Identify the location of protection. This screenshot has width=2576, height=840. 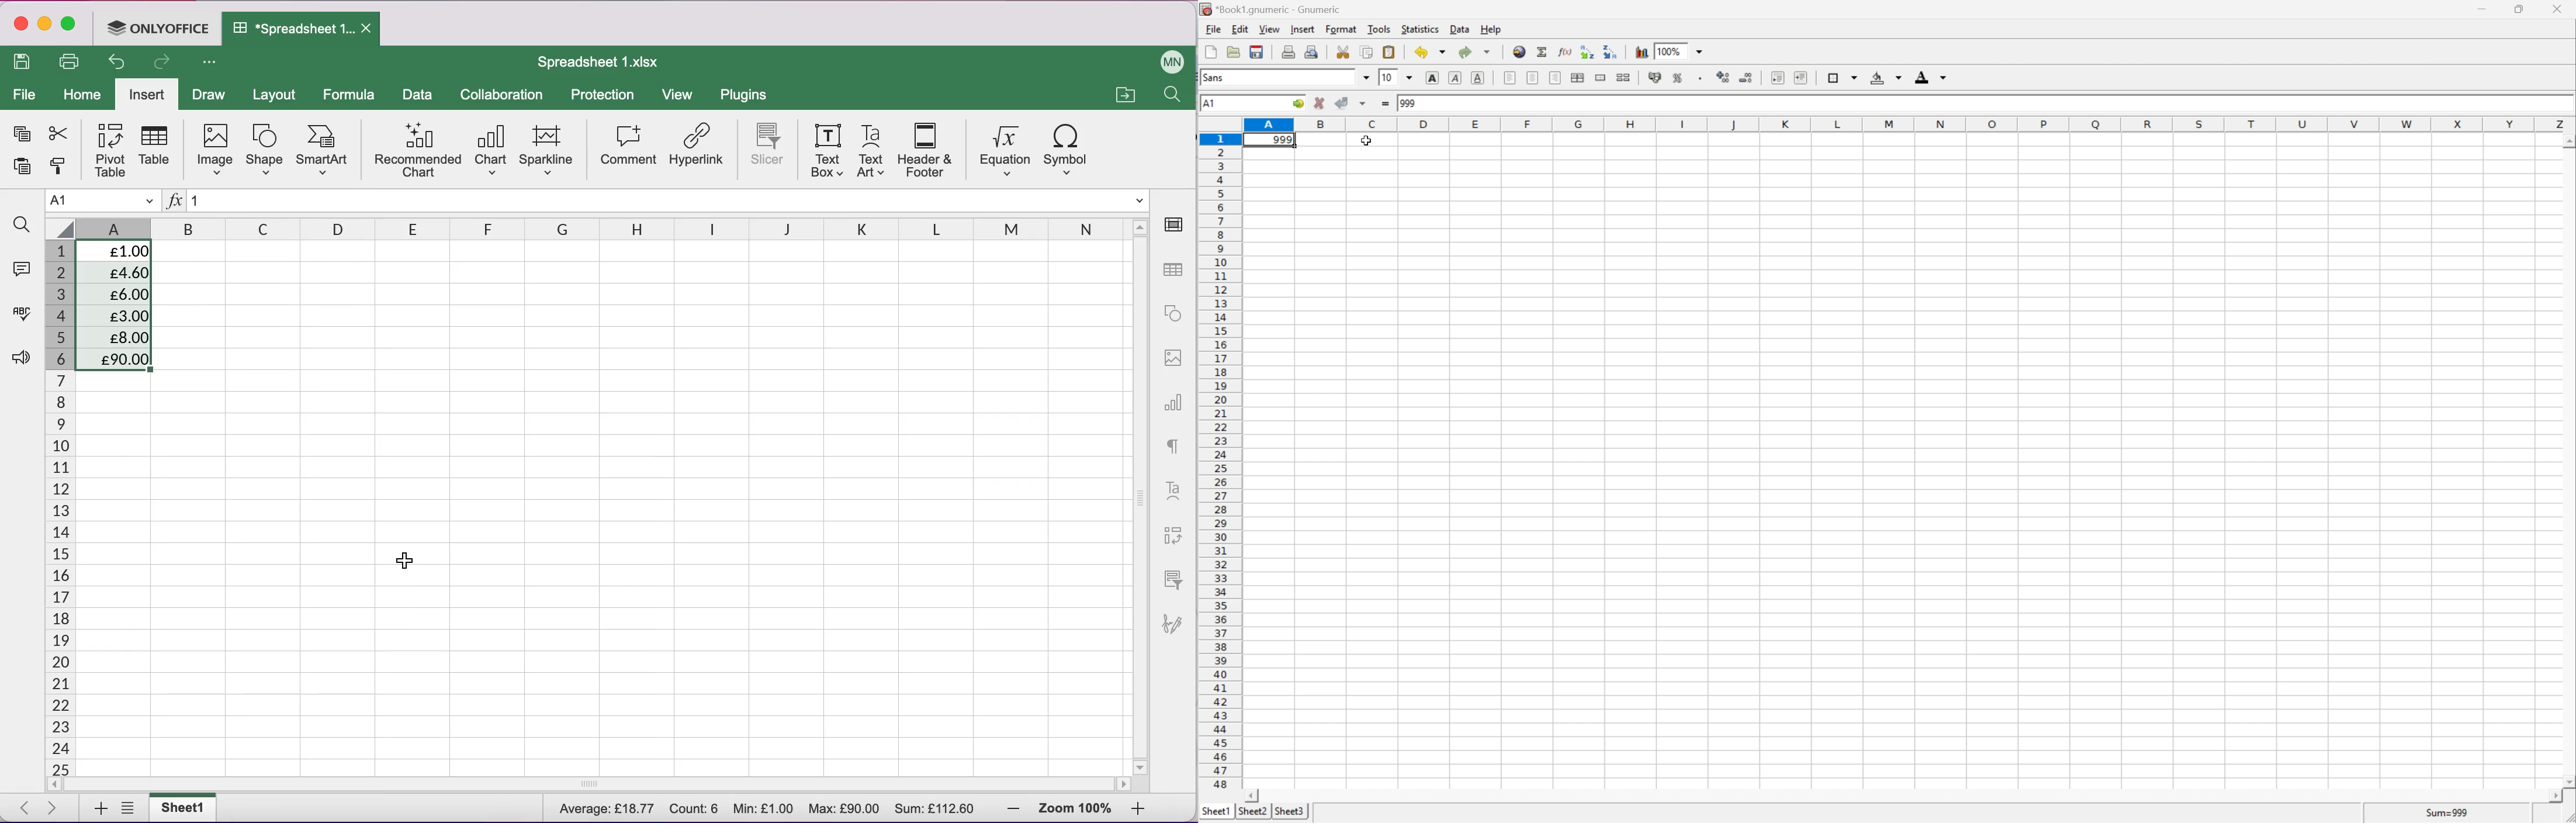
(601, 95).